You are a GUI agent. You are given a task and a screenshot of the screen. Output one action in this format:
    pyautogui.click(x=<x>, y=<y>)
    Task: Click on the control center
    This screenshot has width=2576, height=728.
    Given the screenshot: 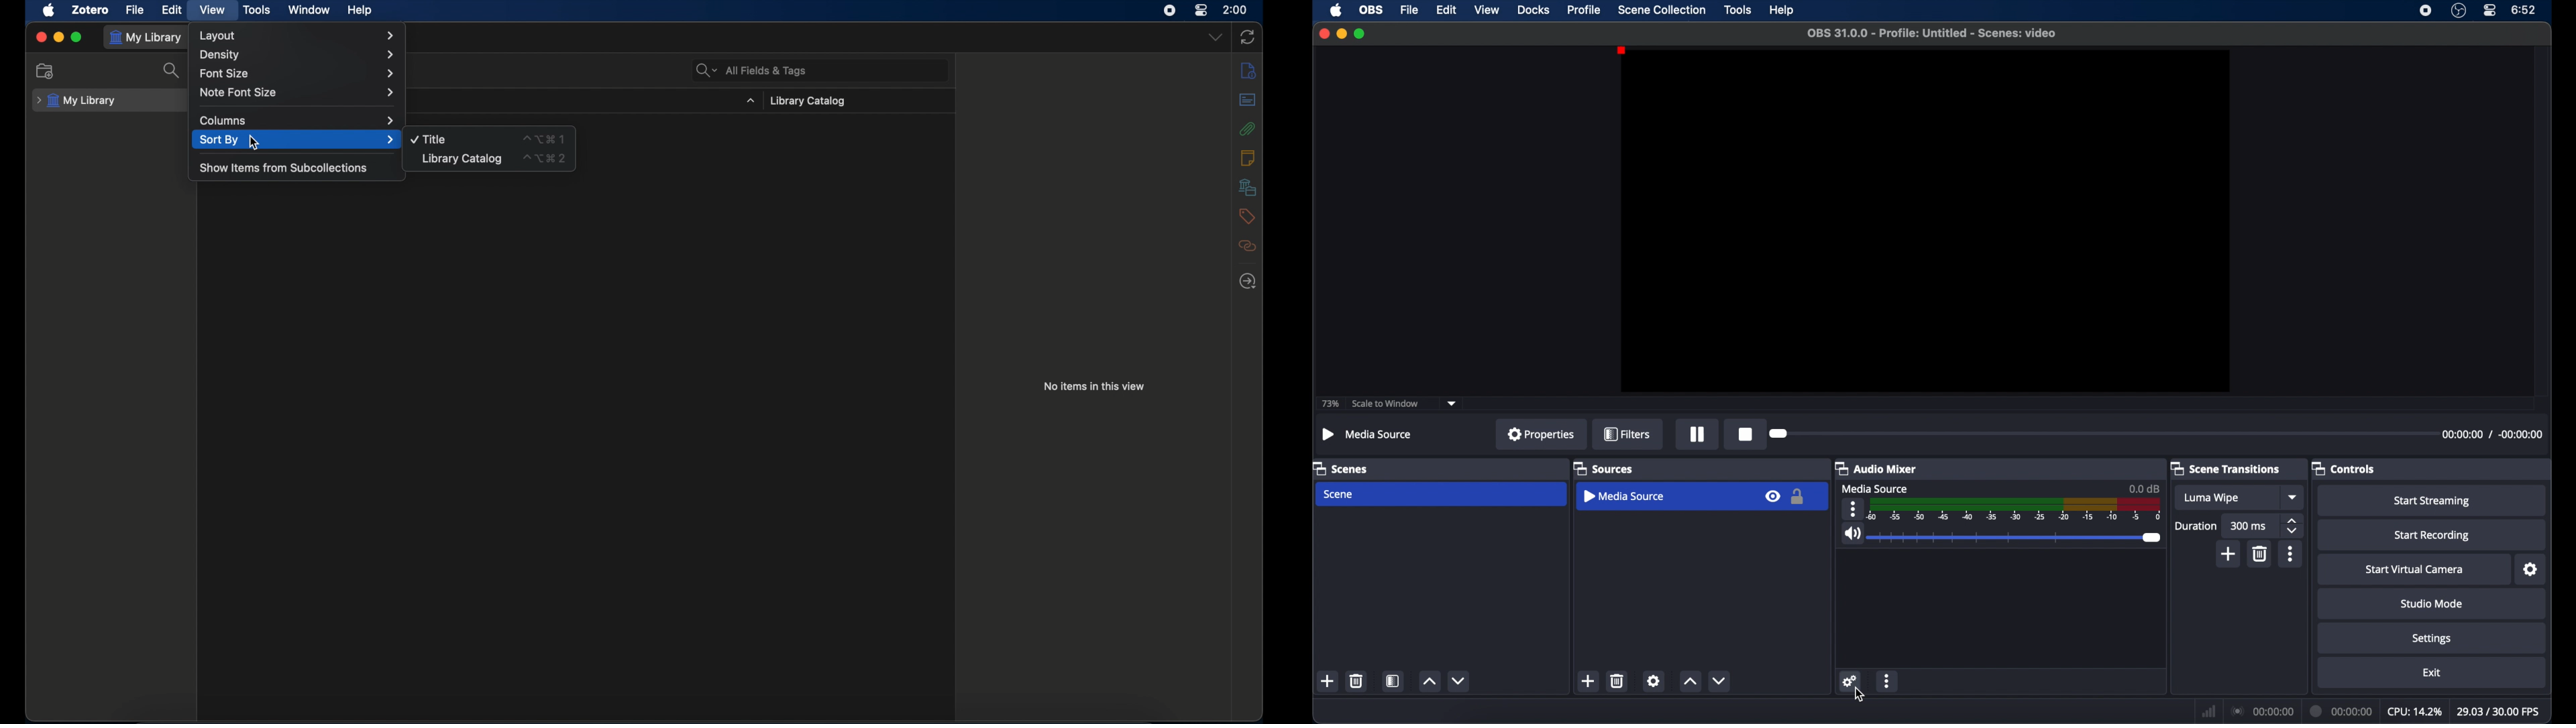 What is the action you would take?
    pyautogui.click(x=2490, y=10)
    